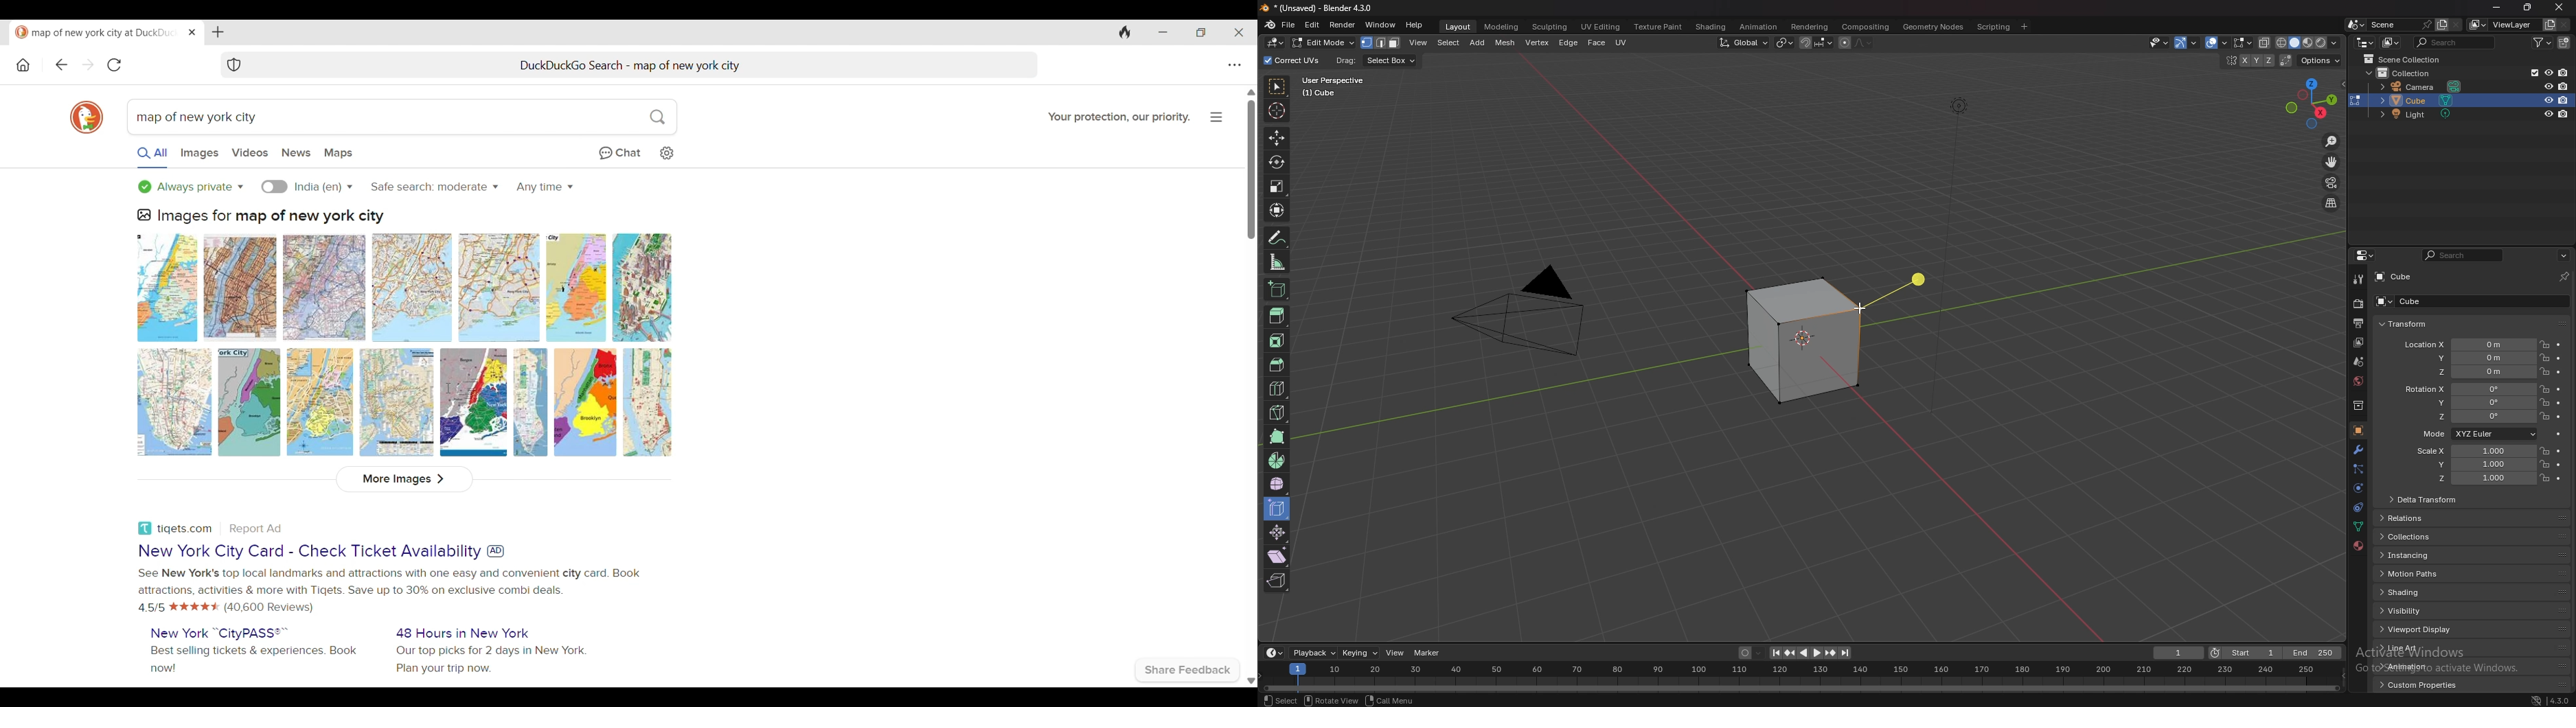 The image size is (2576, 728). What do you see at coordinates (2455, 42) in the screenshot?
I see `search` at bounding box center [2455, 42].